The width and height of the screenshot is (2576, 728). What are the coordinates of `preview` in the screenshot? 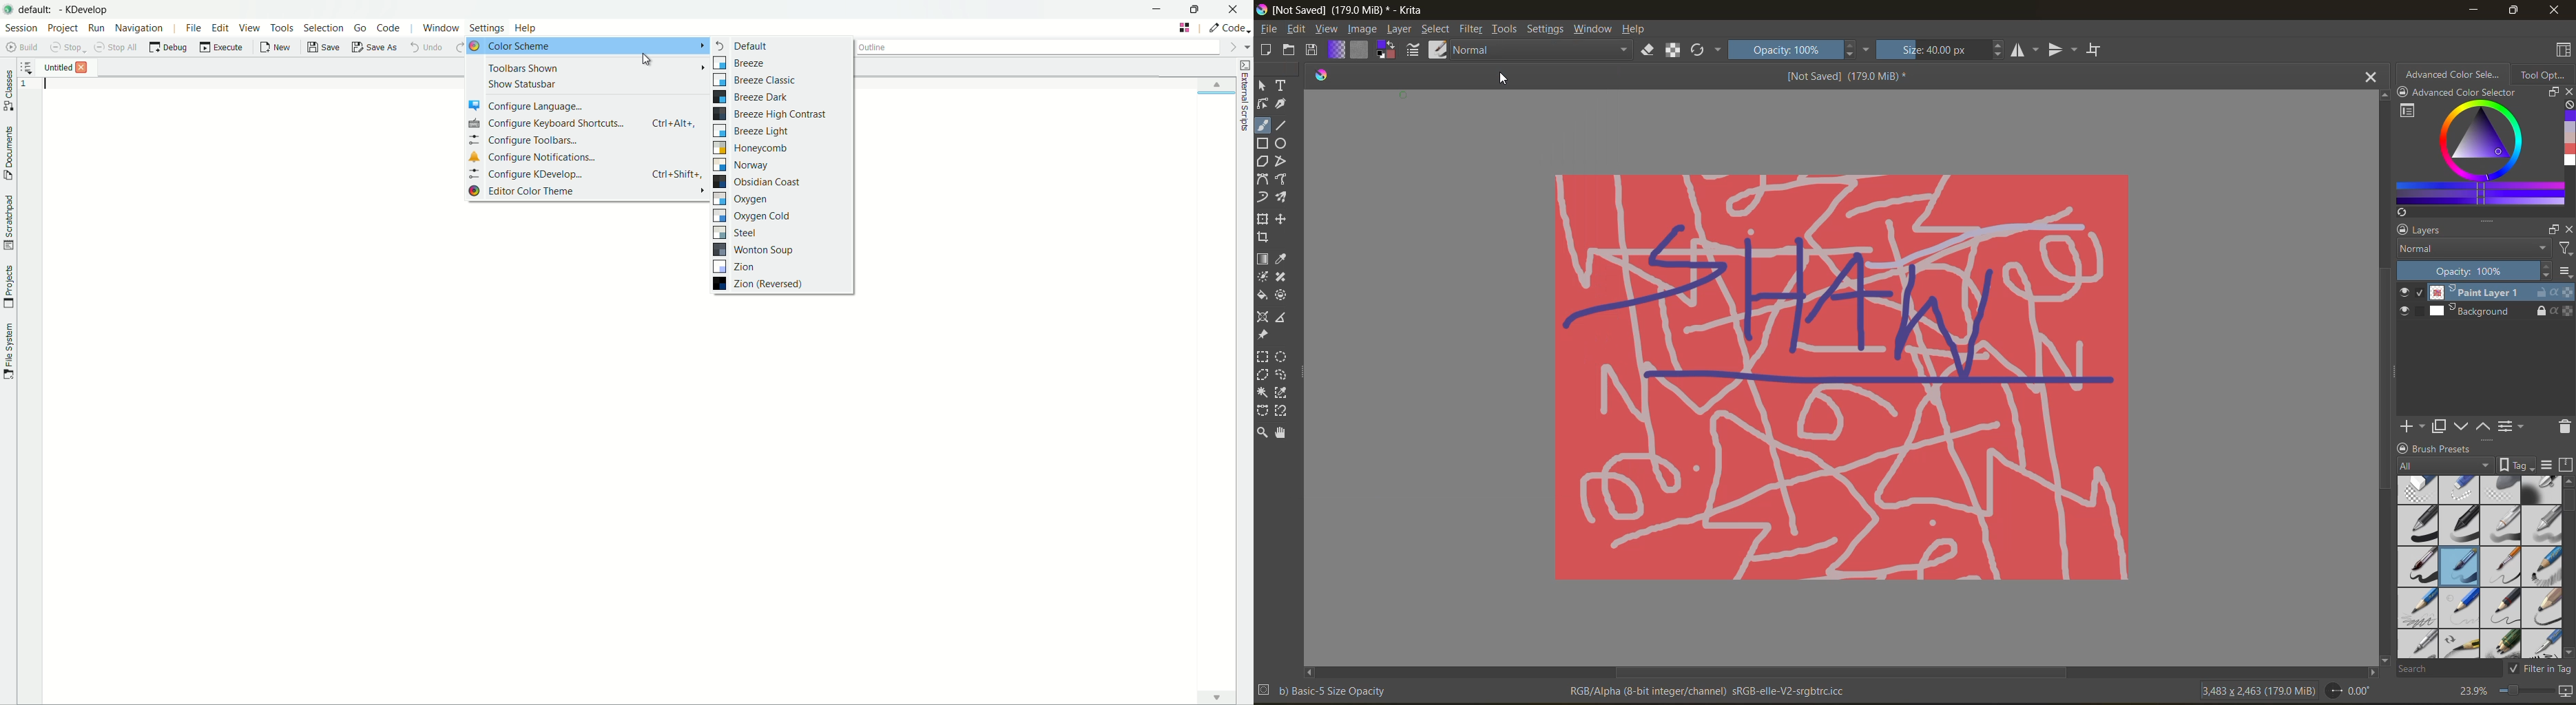 It's located at (2407, 304).